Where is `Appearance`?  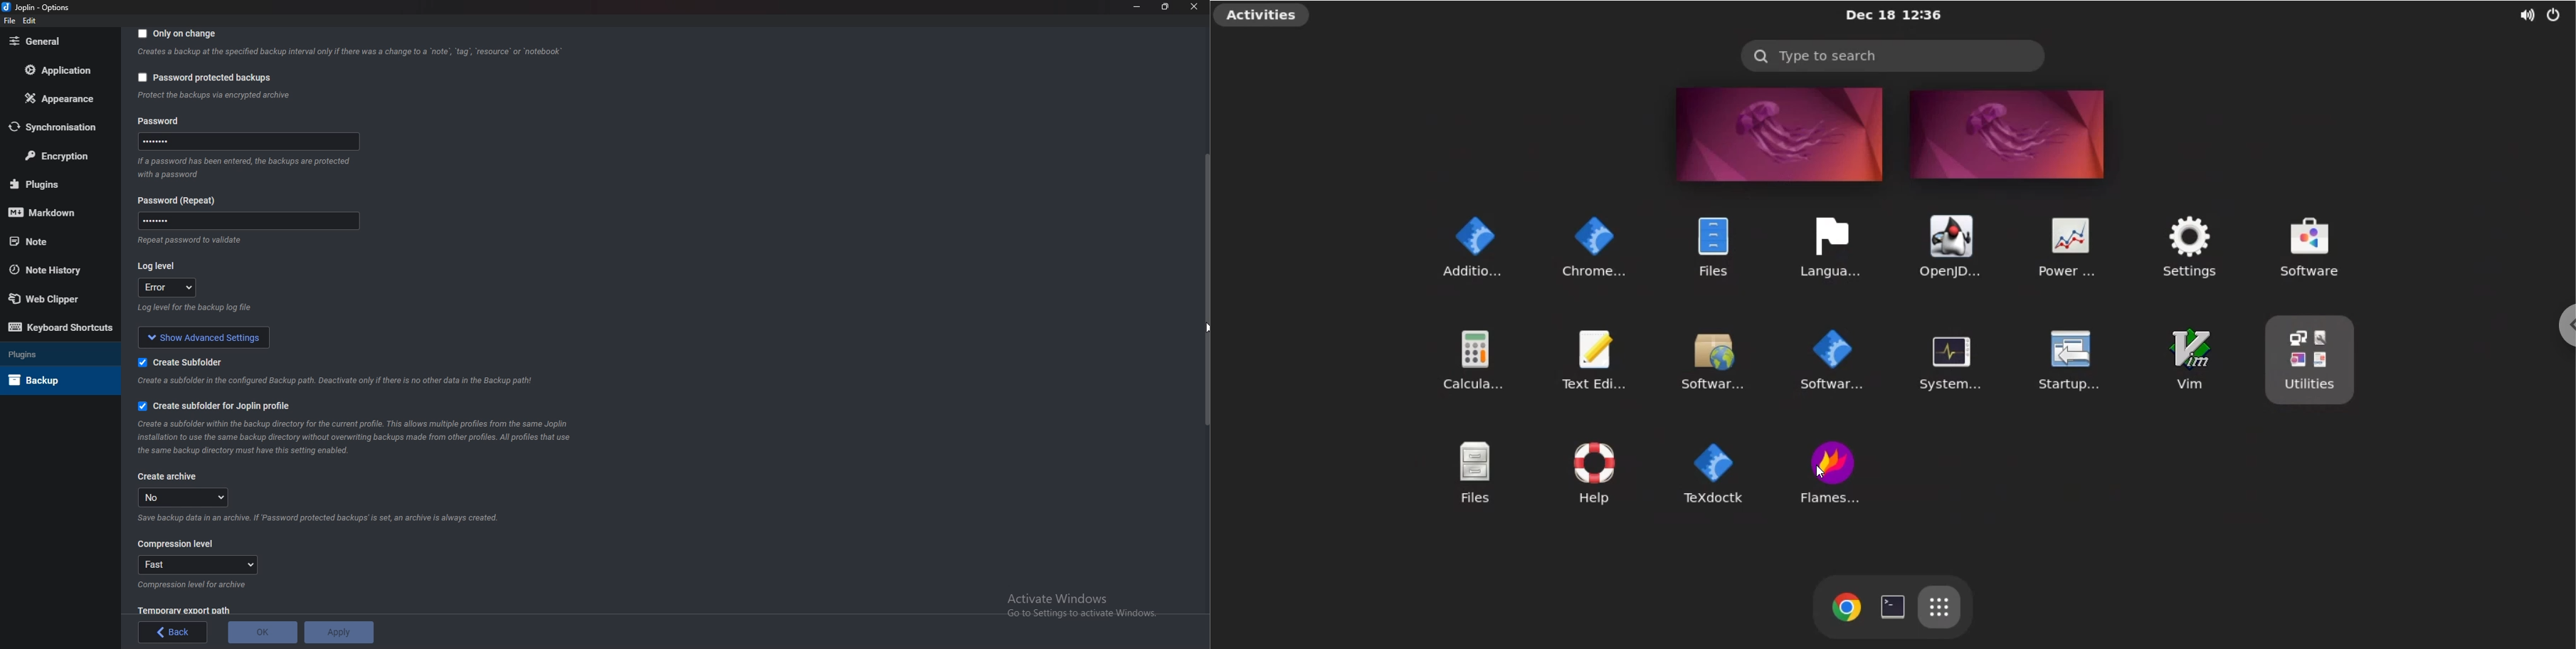
Appearance is located at coordinates (56, 100).